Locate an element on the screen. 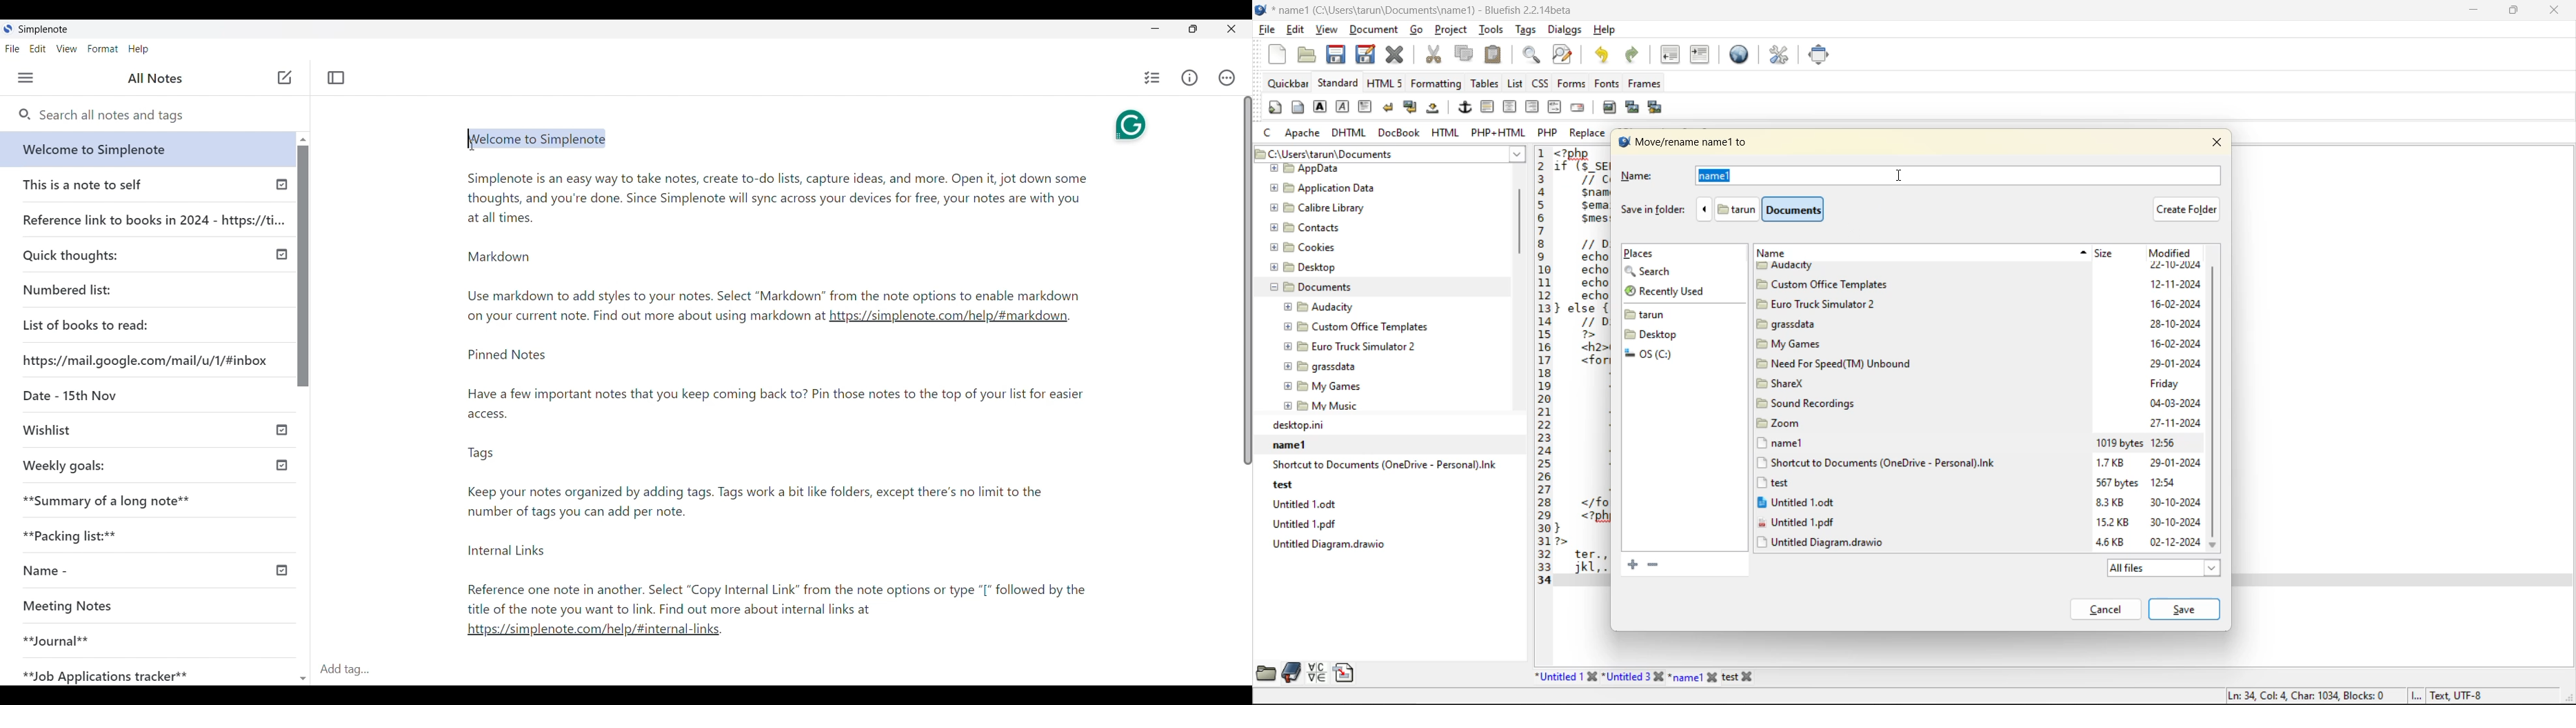 The image size is (2576, 728). size is located at coordinates (2111, 253).